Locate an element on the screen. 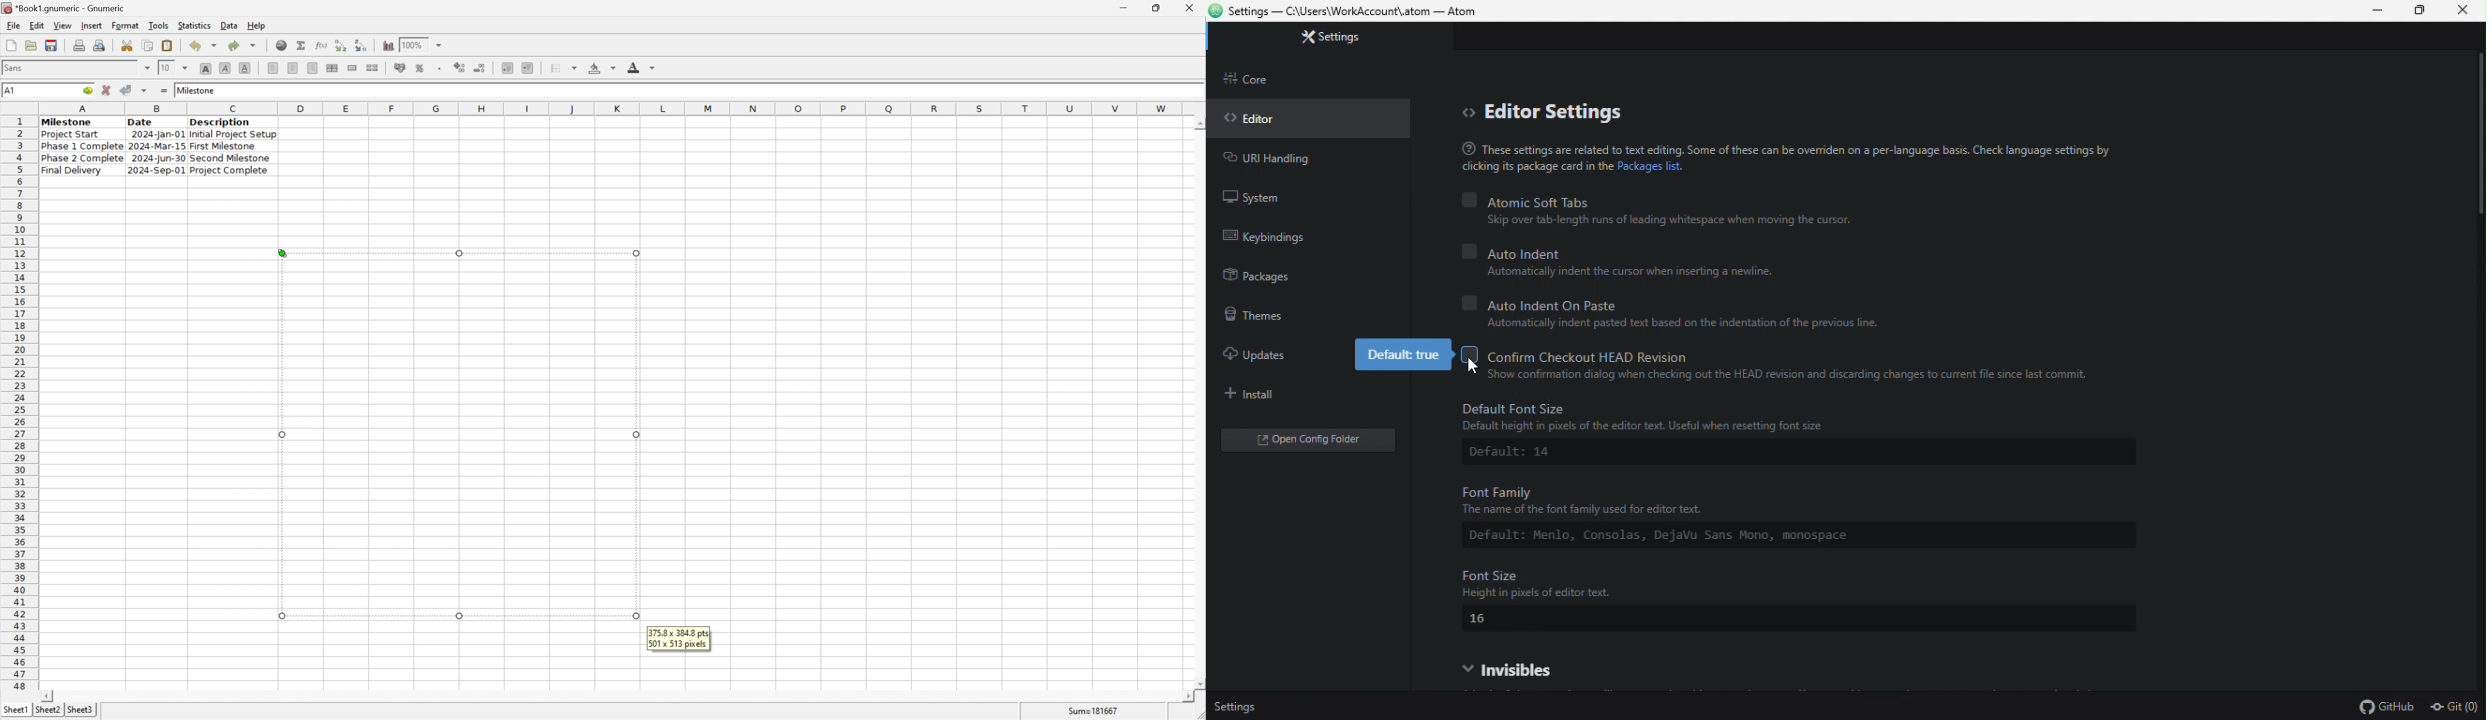 This screenshot has height=728, width=2492. Editor is located at coordinates (1273, 121).